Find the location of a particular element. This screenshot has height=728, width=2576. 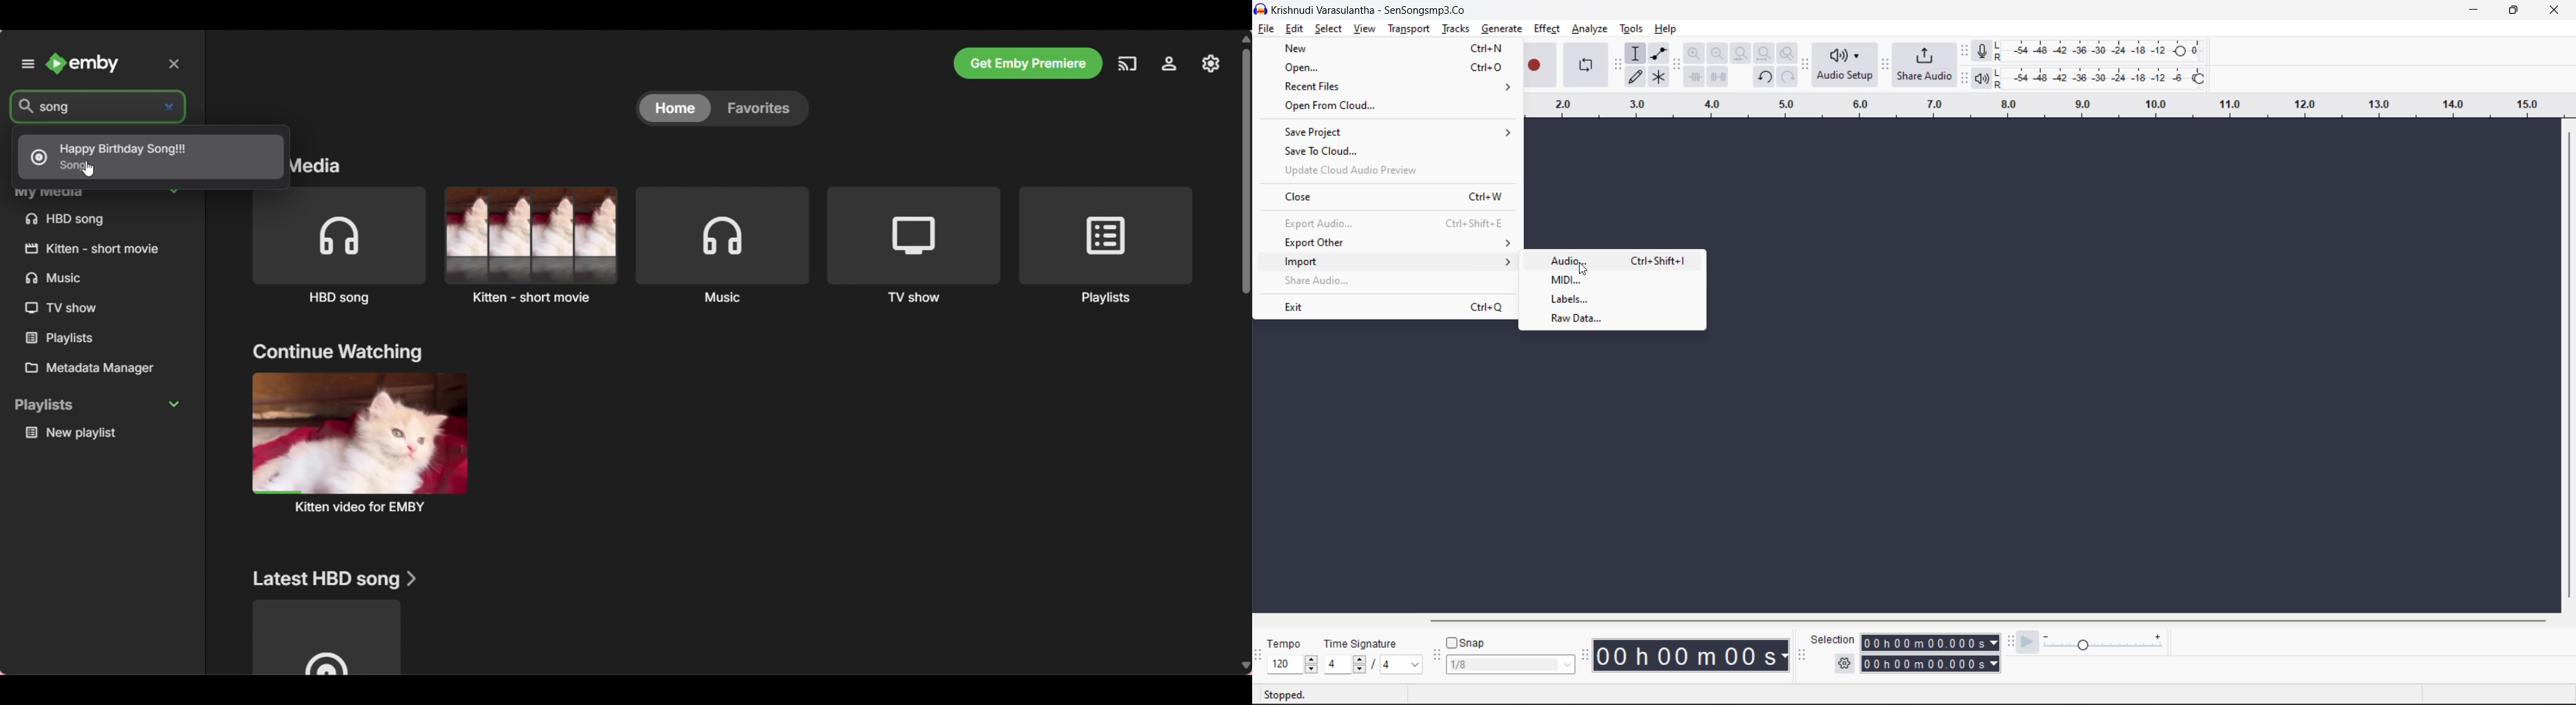

transport is located at coordinates (1409, 29).